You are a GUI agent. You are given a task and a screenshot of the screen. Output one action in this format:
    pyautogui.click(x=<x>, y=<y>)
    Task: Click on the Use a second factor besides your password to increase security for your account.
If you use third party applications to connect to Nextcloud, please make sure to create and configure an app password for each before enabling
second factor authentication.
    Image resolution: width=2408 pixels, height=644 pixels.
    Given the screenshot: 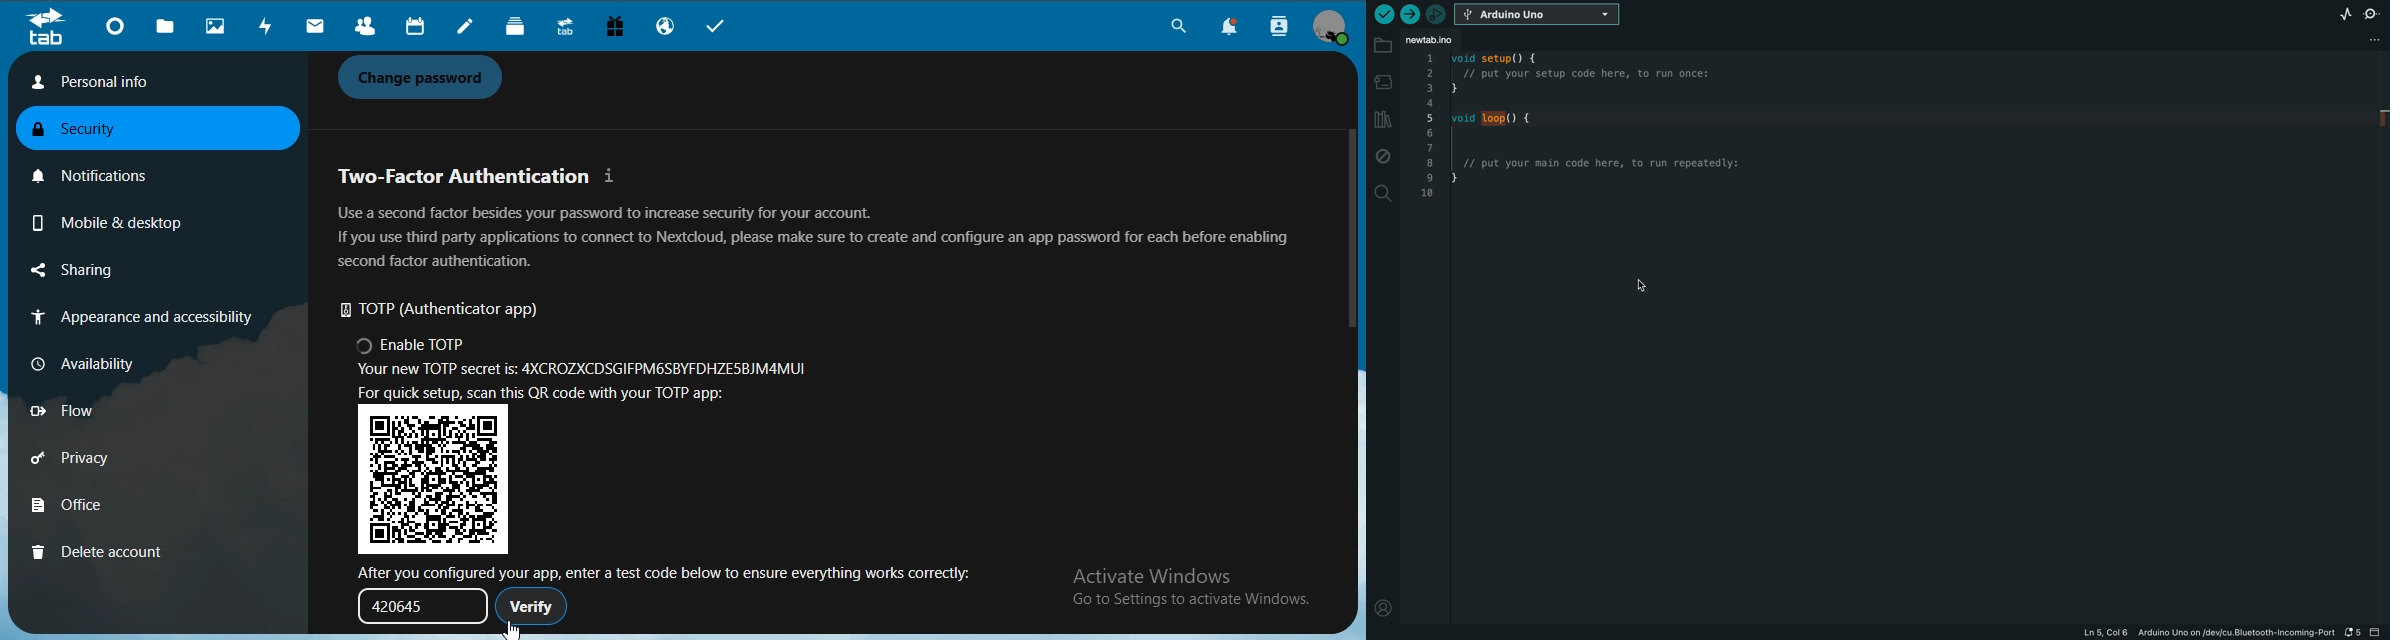 What is the action you would take?
    pyautogui.click(x=813, y=237)
    